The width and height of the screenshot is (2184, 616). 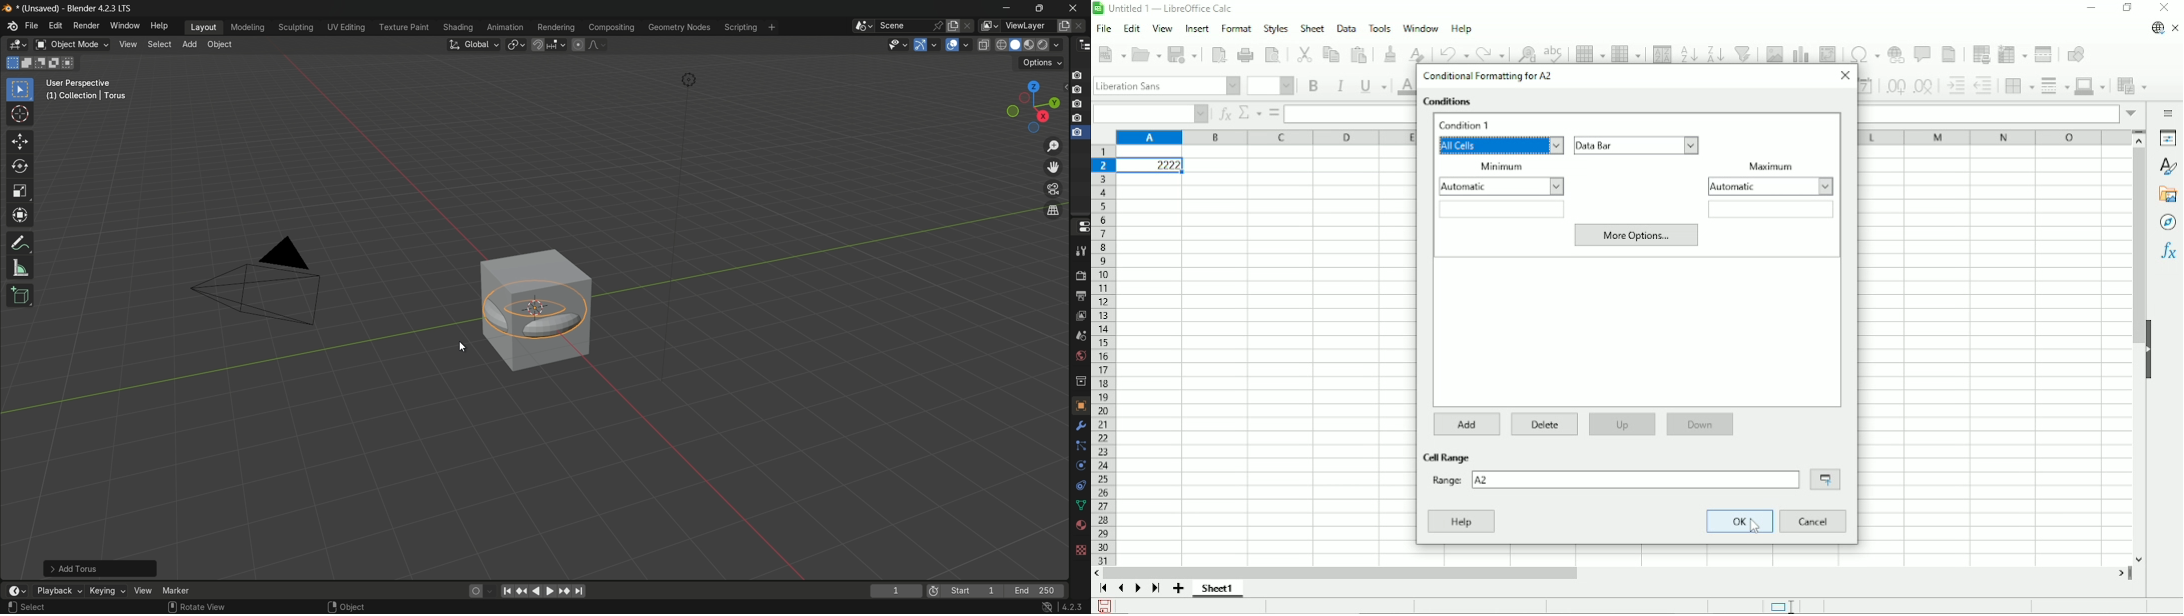 I want to click on automatic, so click(x=1501, y=186).